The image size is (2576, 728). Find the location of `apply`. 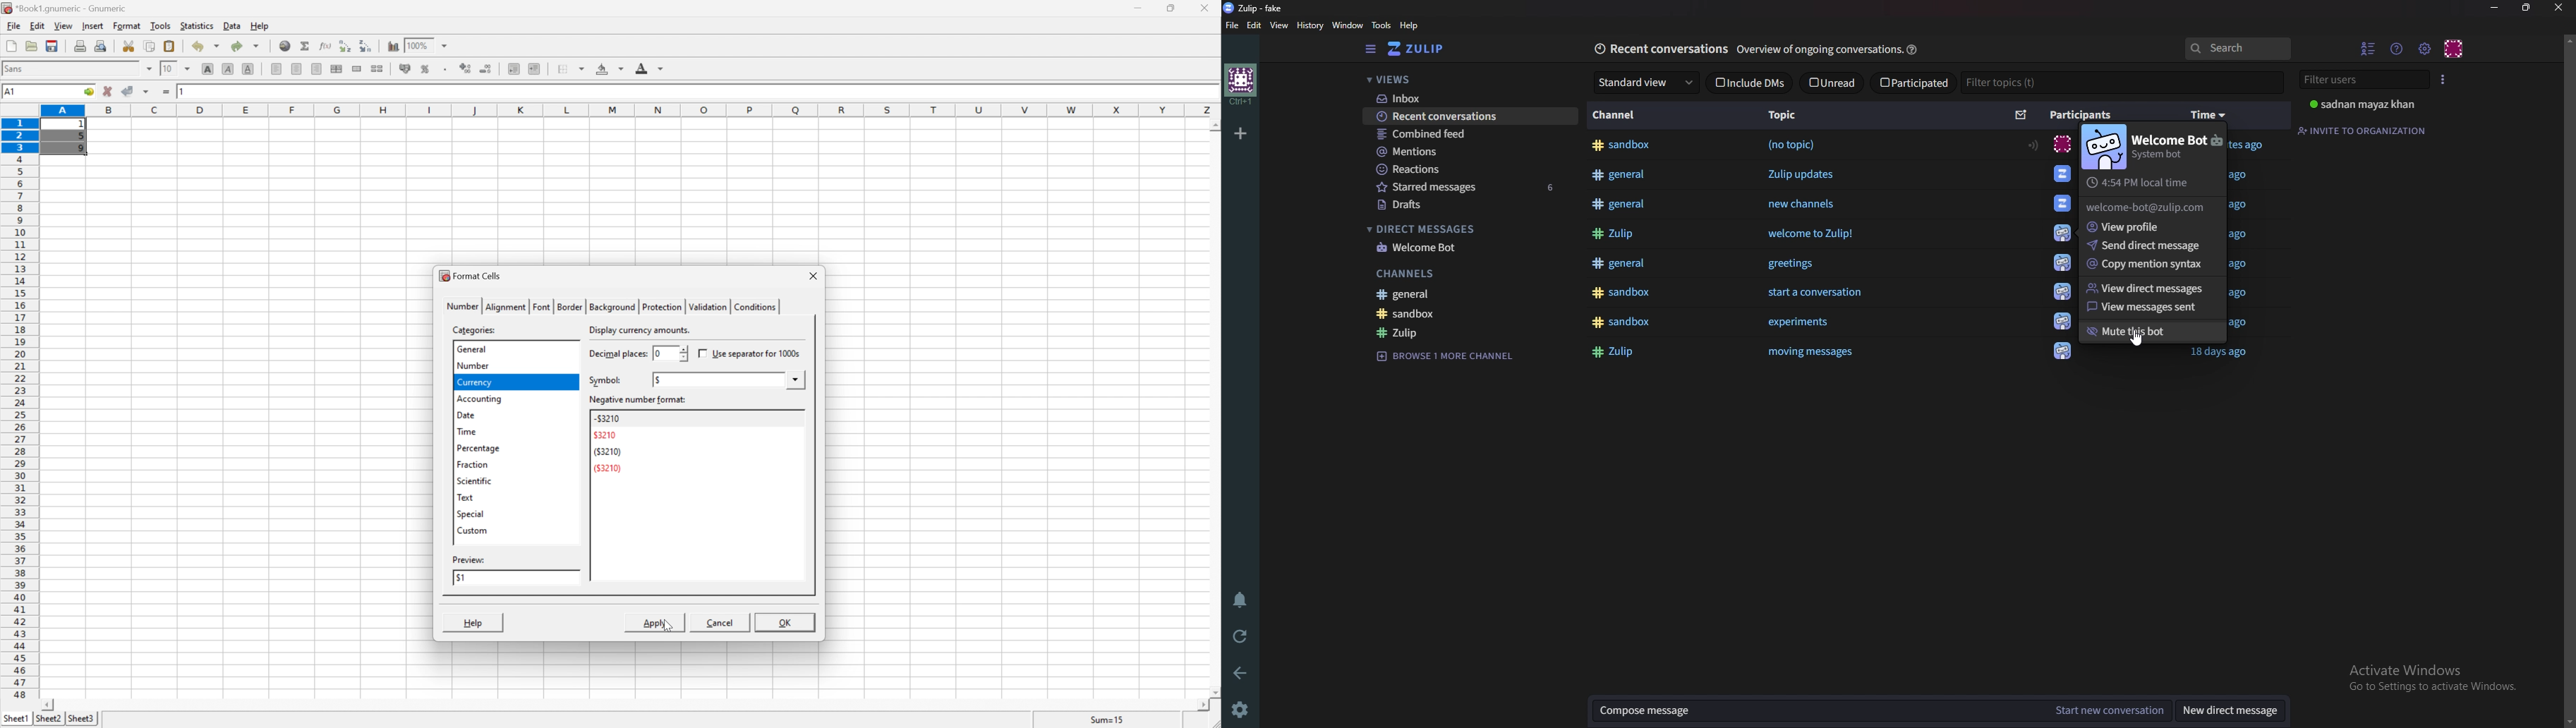

apply is located at coordinates (652, 622).